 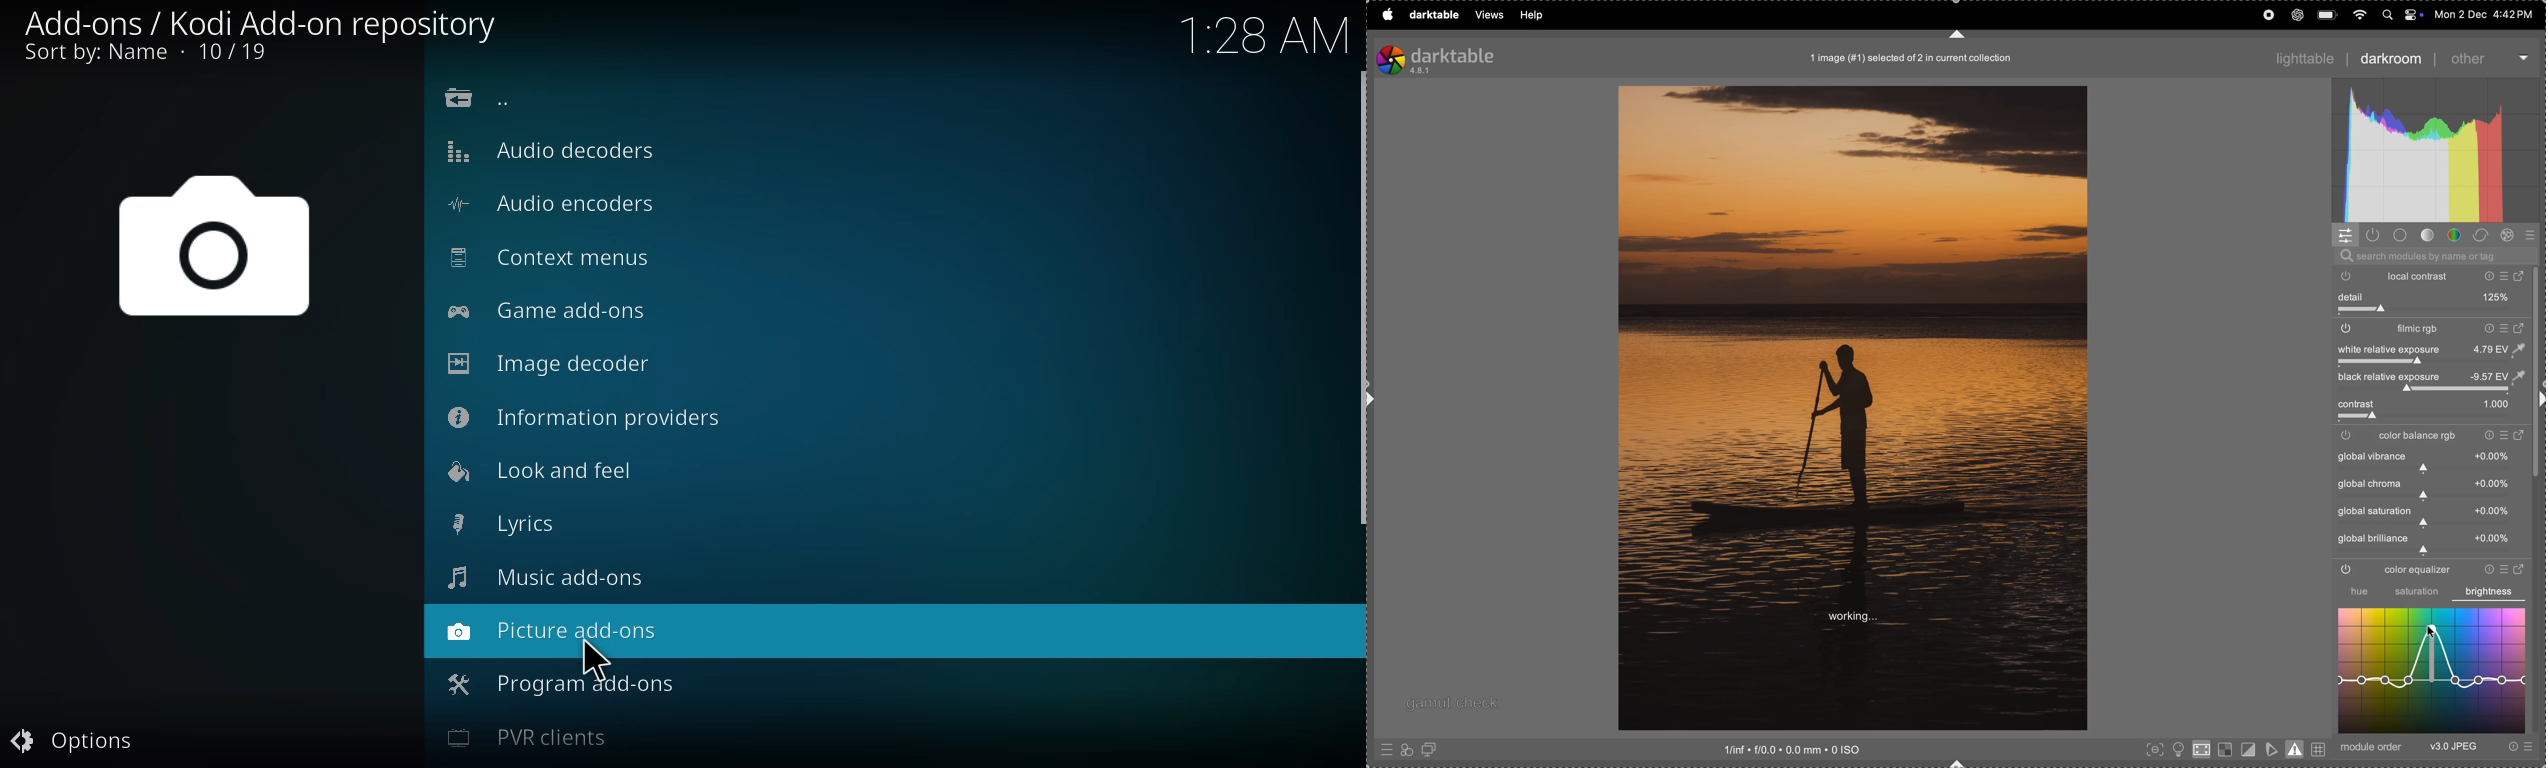 I want to click on toggle softproffing, so click(x=2272, y=748).